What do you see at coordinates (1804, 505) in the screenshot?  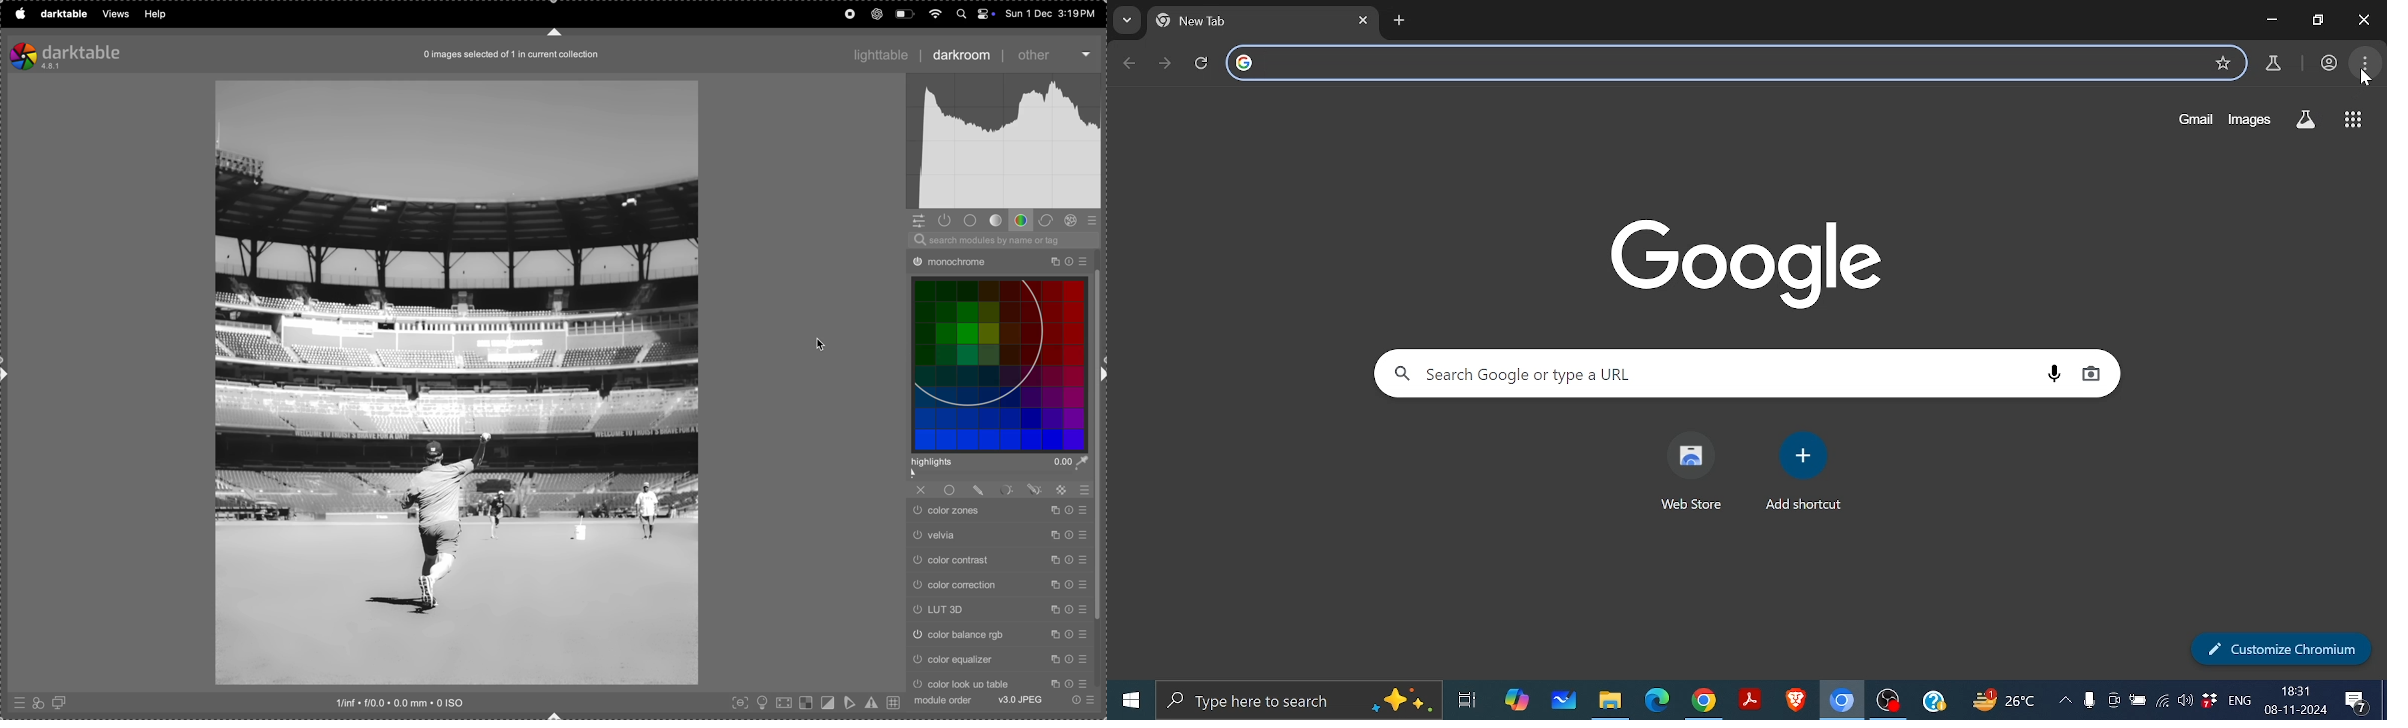 I see `add shortcut` at bounding box center [1804, 505].